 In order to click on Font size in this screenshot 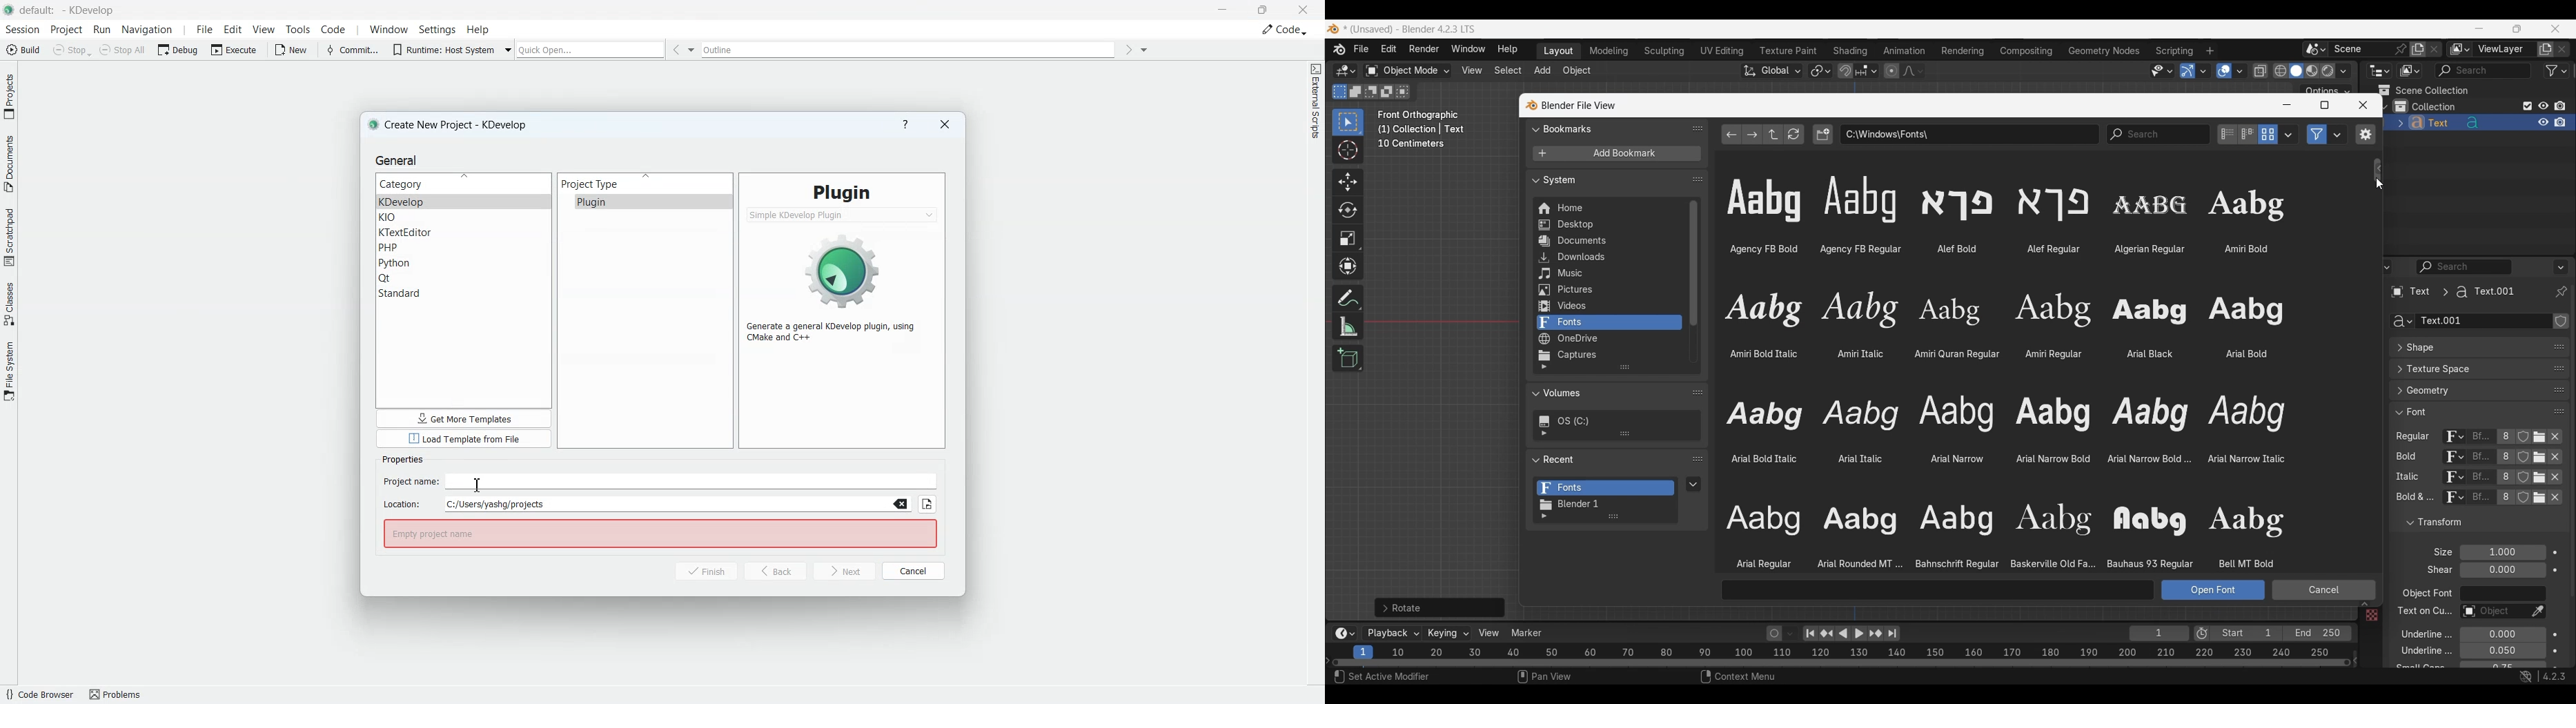, I will do `click(2504, 553)`.